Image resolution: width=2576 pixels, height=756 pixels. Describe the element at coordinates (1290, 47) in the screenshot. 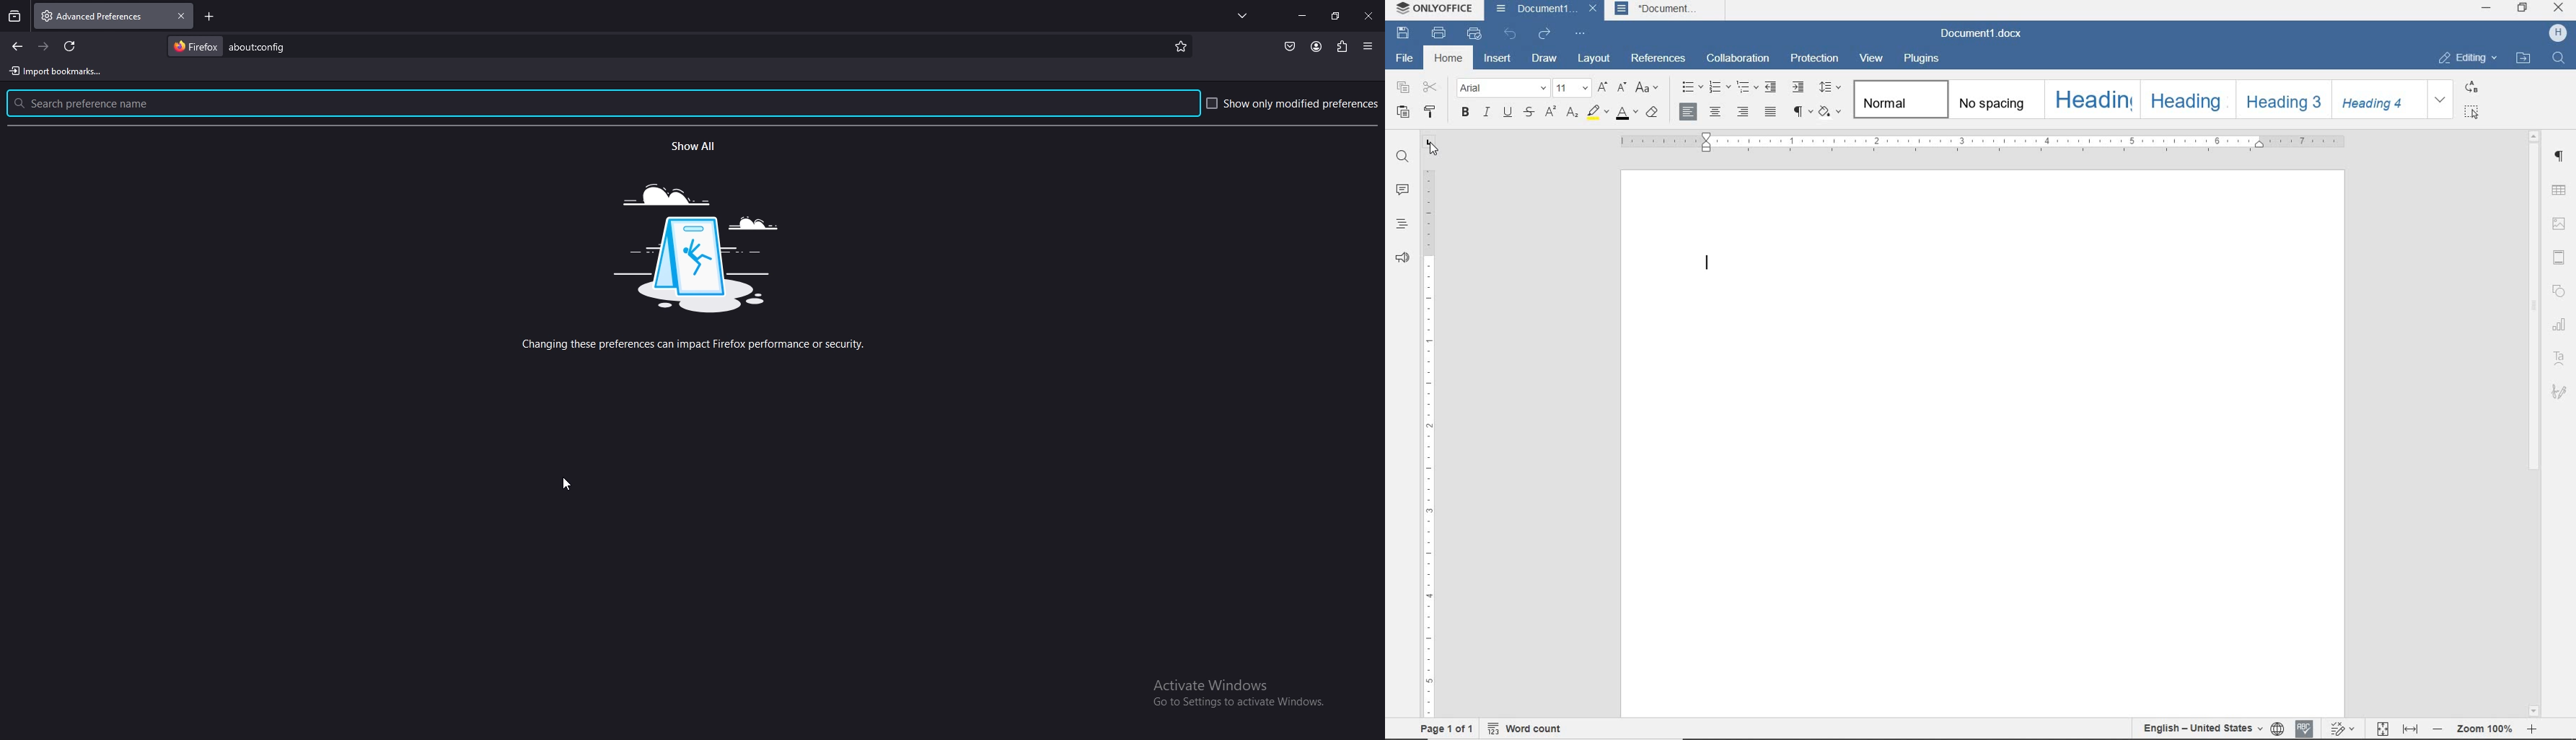

I see `save to pocket` at that location.